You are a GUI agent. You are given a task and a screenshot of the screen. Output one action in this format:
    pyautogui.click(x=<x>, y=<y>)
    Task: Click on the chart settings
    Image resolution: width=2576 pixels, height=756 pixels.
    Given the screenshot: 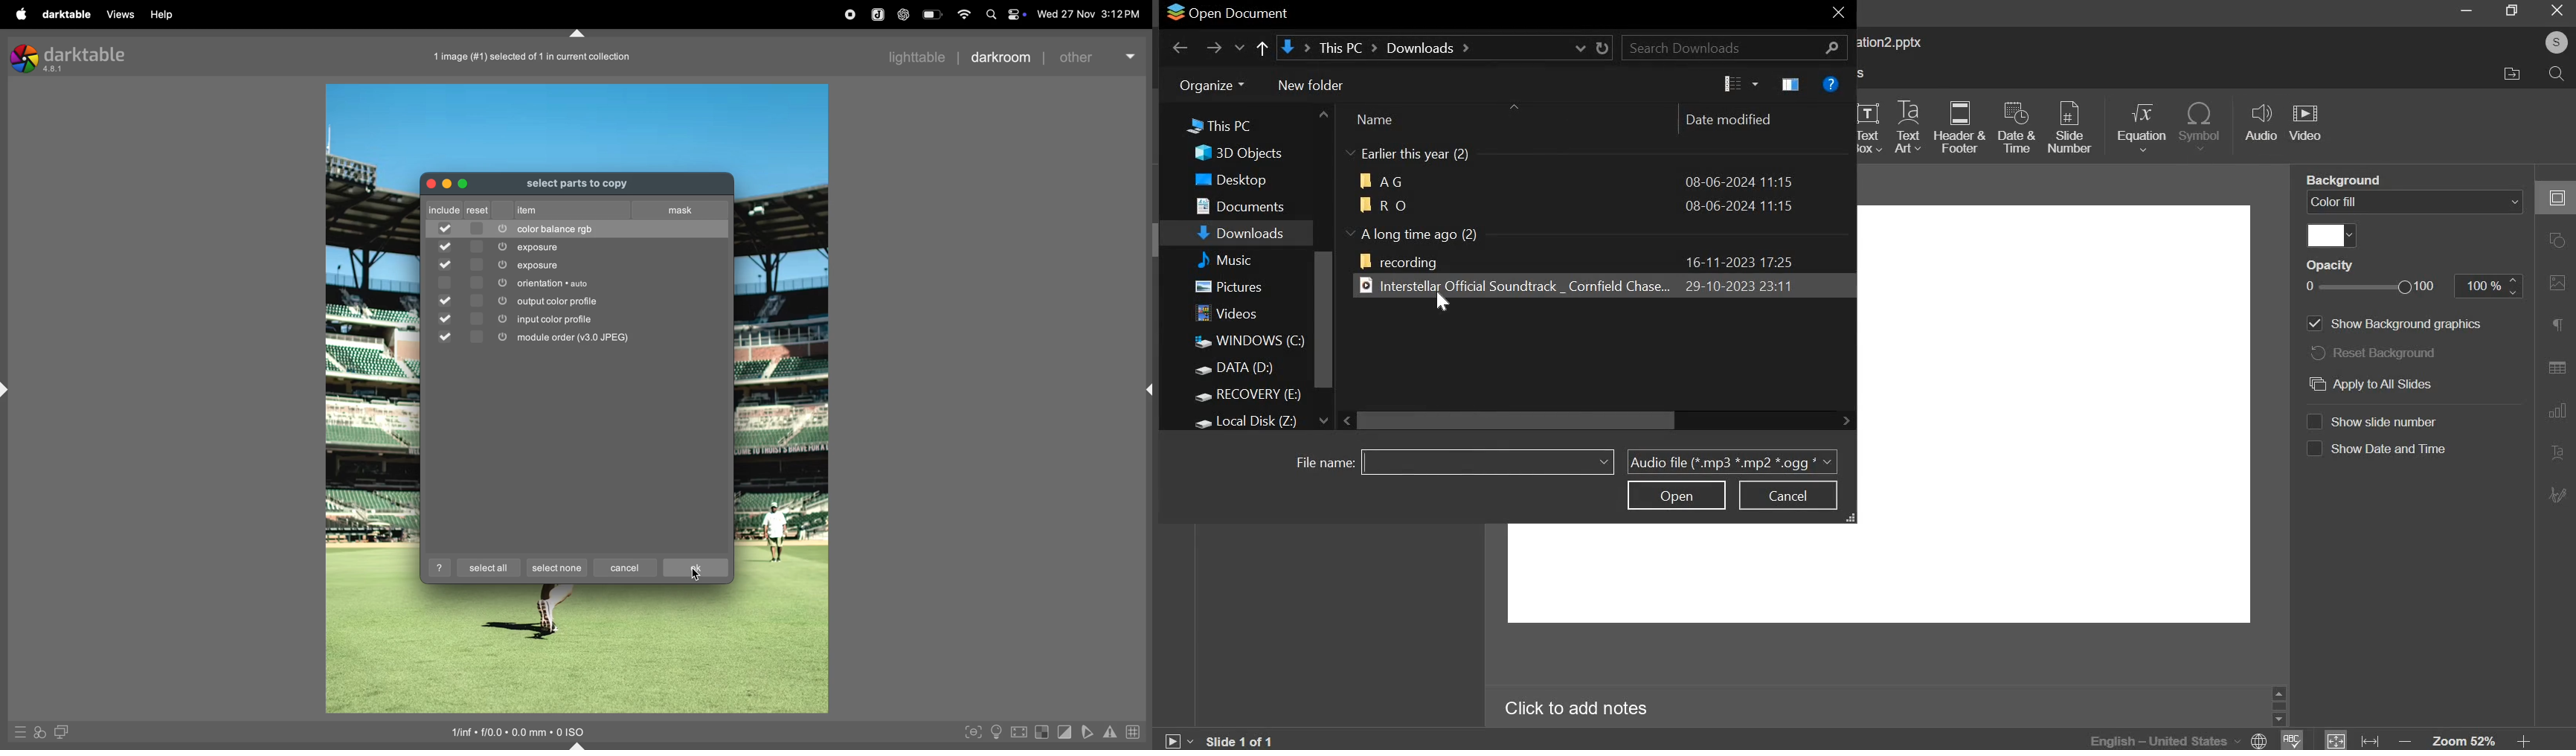 What is the action you would take?
    pyautogui.click(x=2557, y=411)
    